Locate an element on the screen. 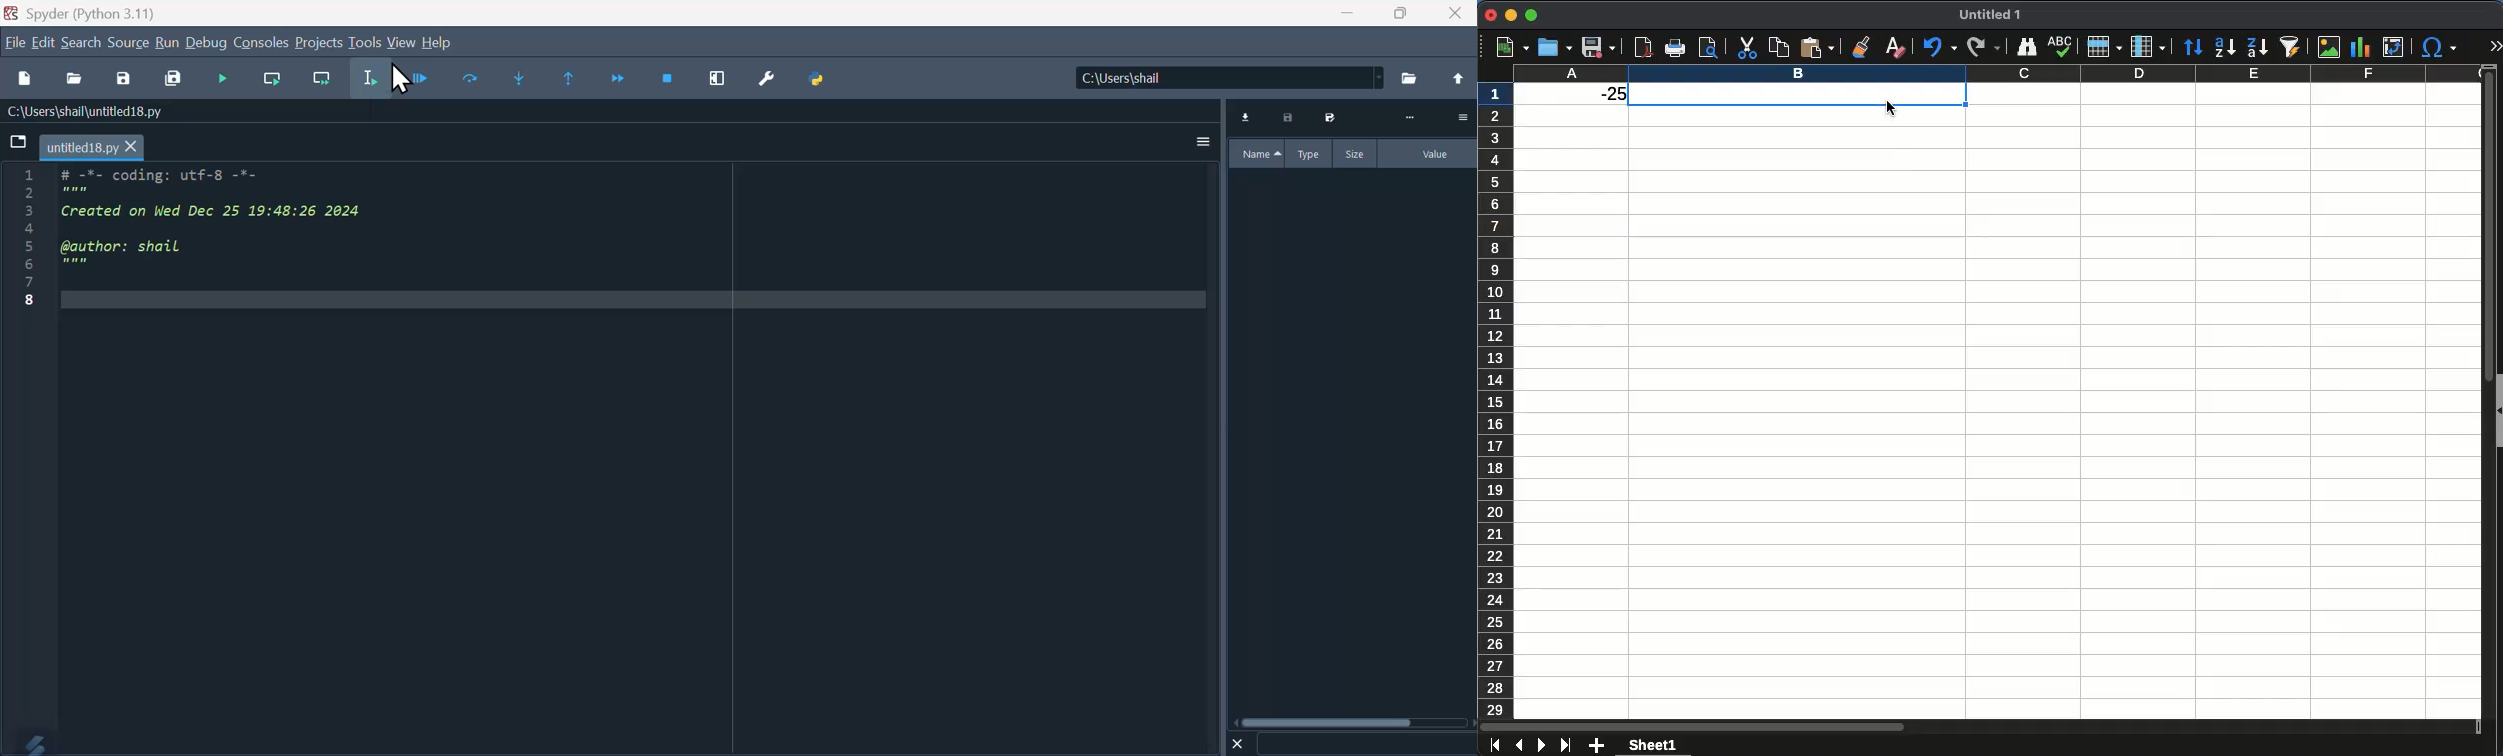 Image resolution: width=2520 pixels, height=756 pixels. minimize is located at coordinates (1511, 14).